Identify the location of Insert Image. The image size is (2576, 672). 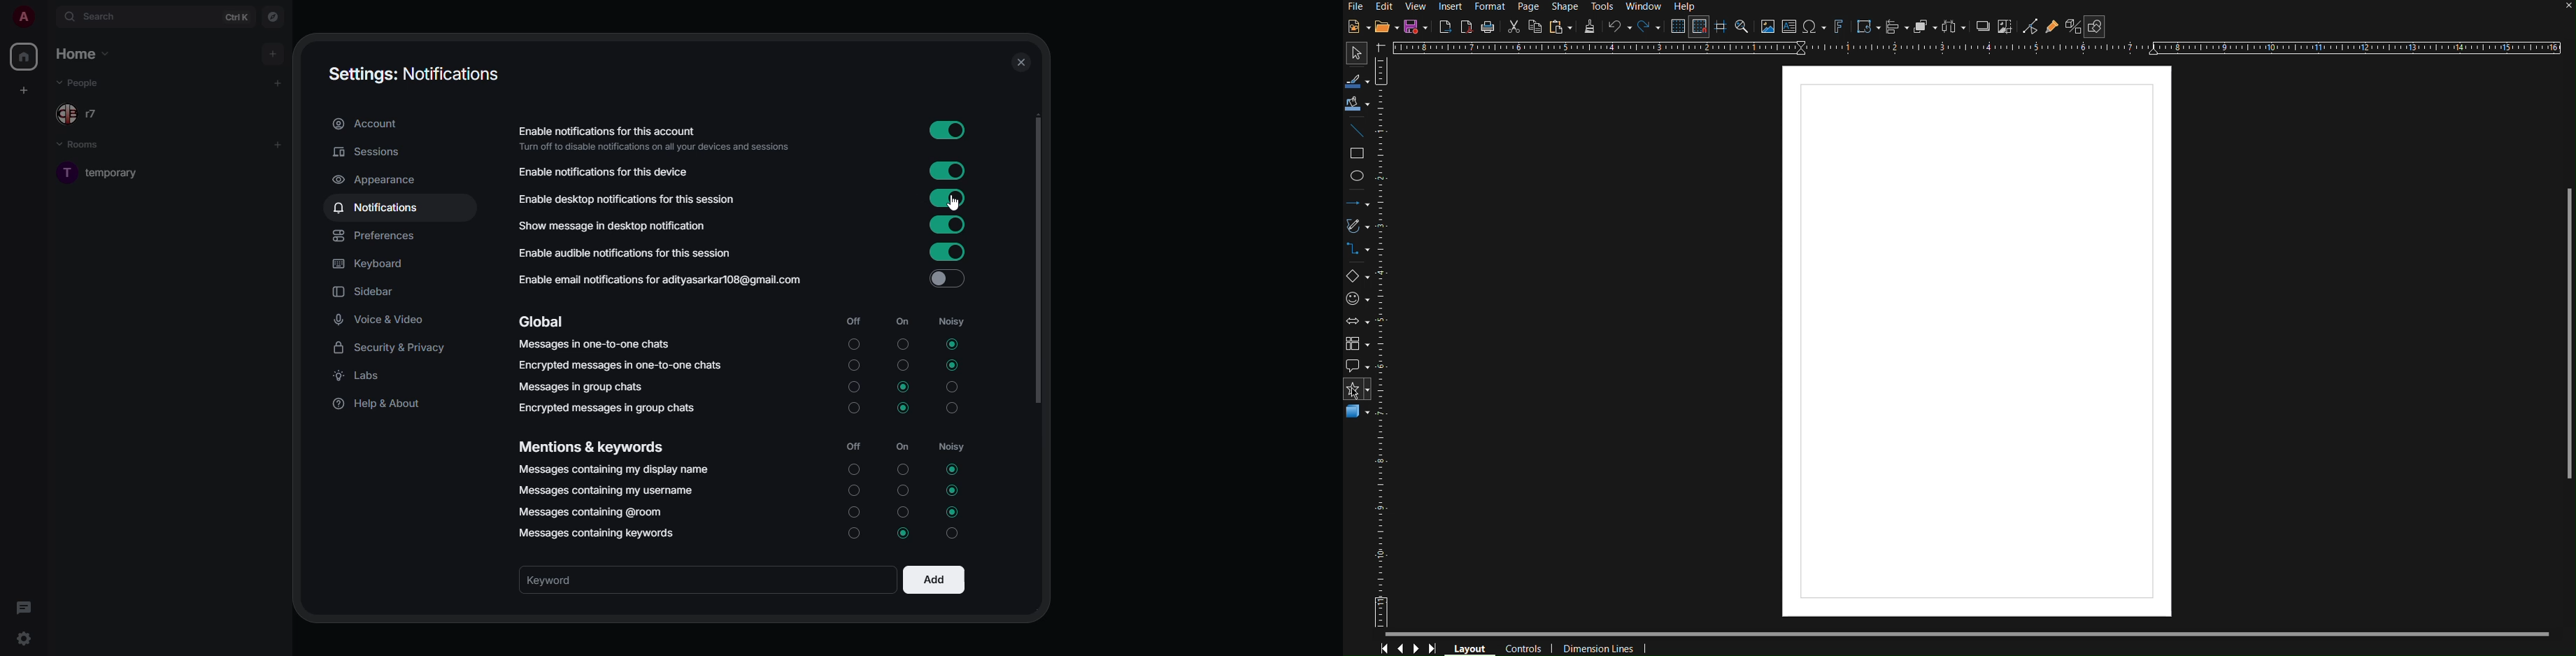
(1768, 28).